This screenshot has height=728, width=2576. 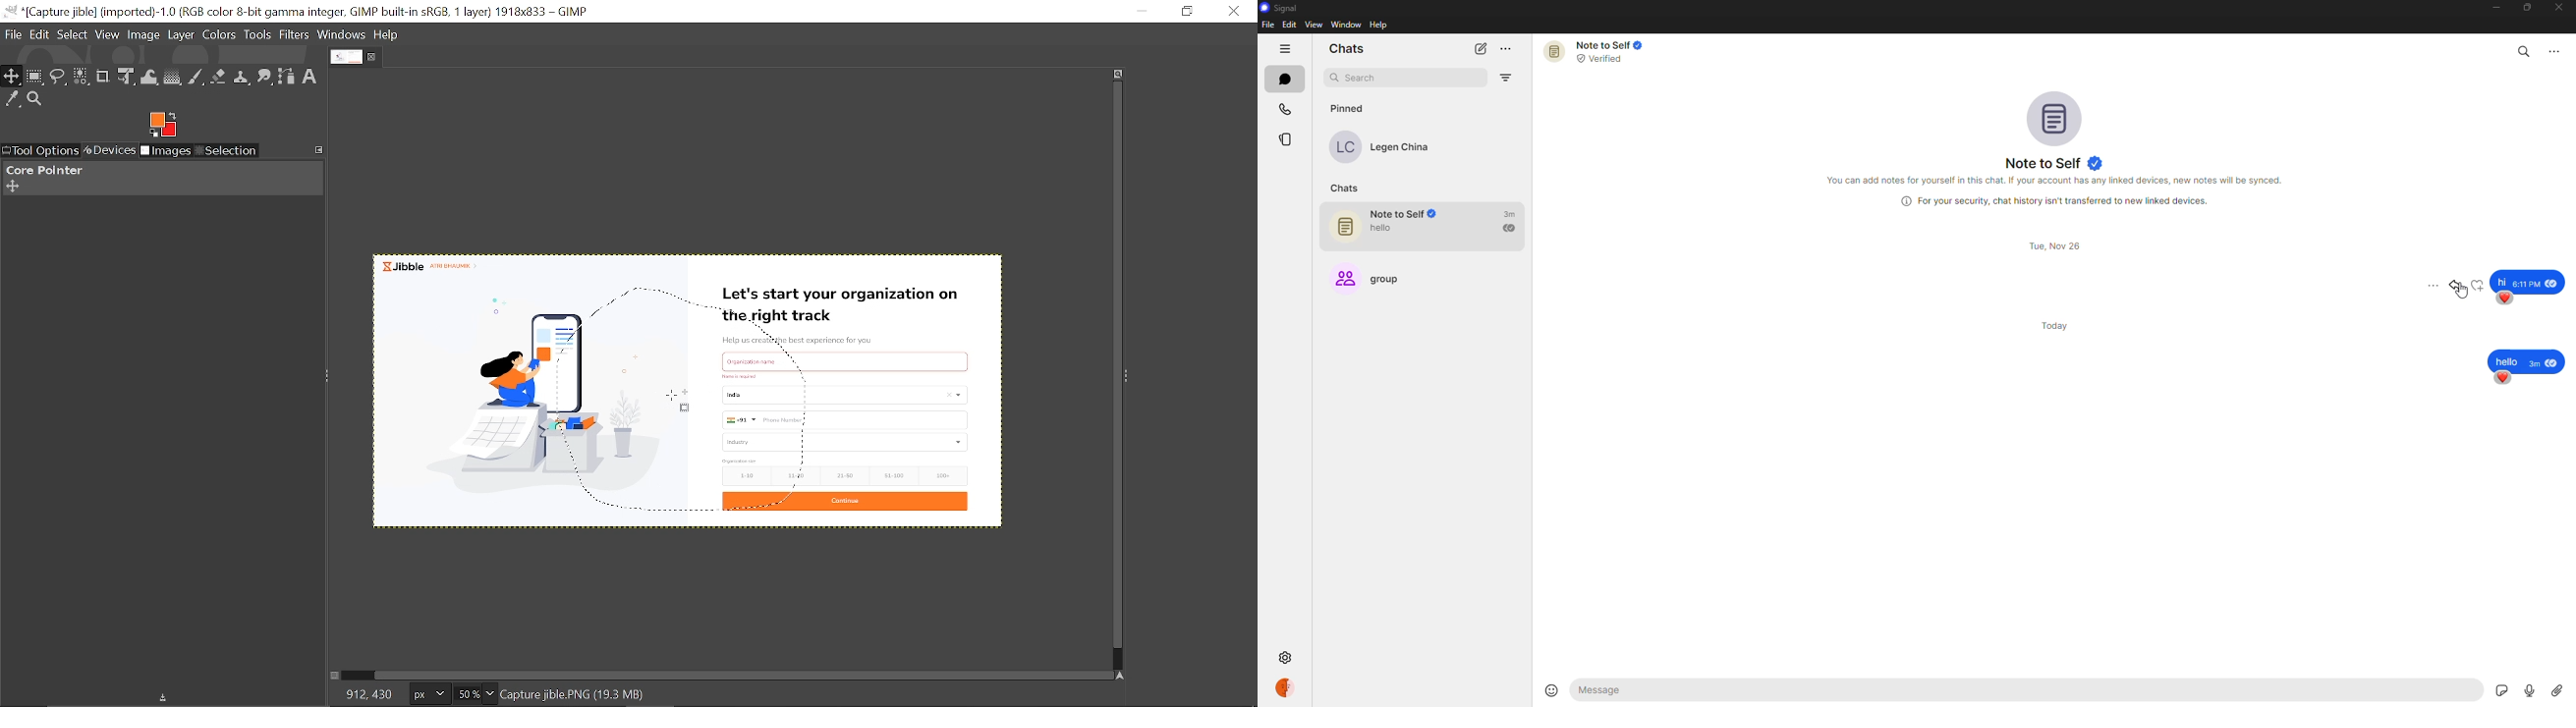 What do you see at coordinates (1429, 227) in the screenshot?
I see `note to self` at bounding box center [1429, 227].